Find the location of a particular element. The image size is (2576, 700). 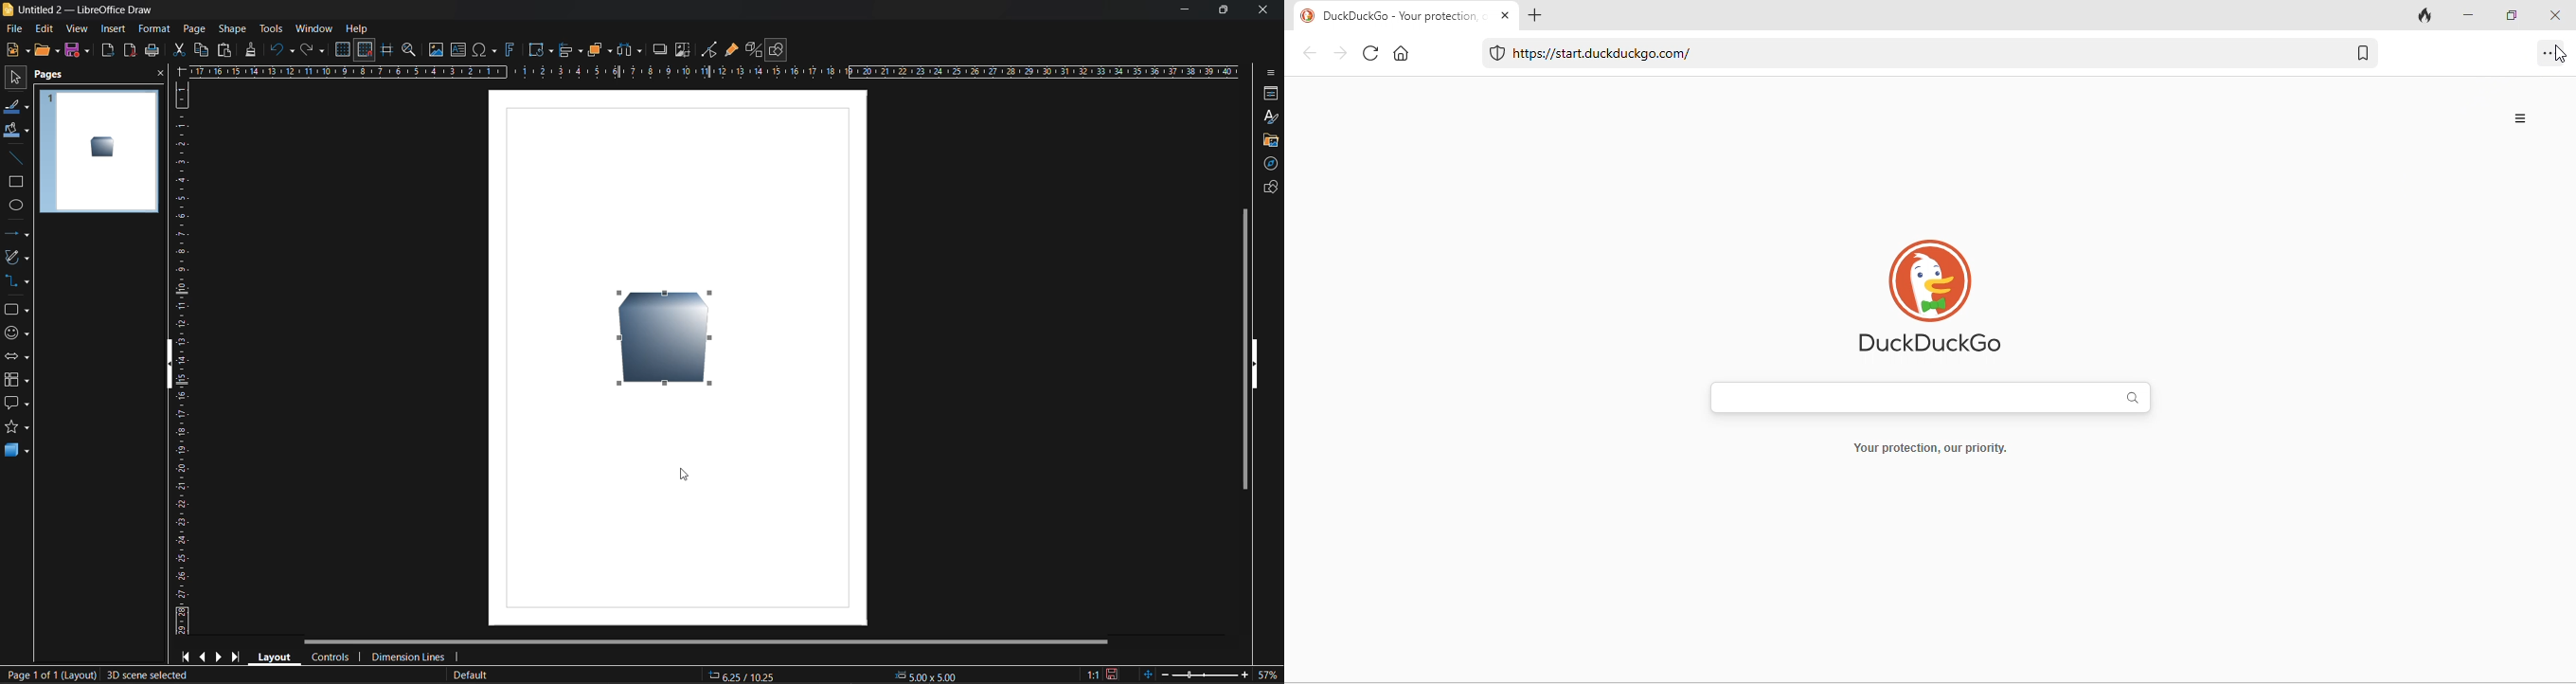

cursor is located at coordinates (2562, 56).